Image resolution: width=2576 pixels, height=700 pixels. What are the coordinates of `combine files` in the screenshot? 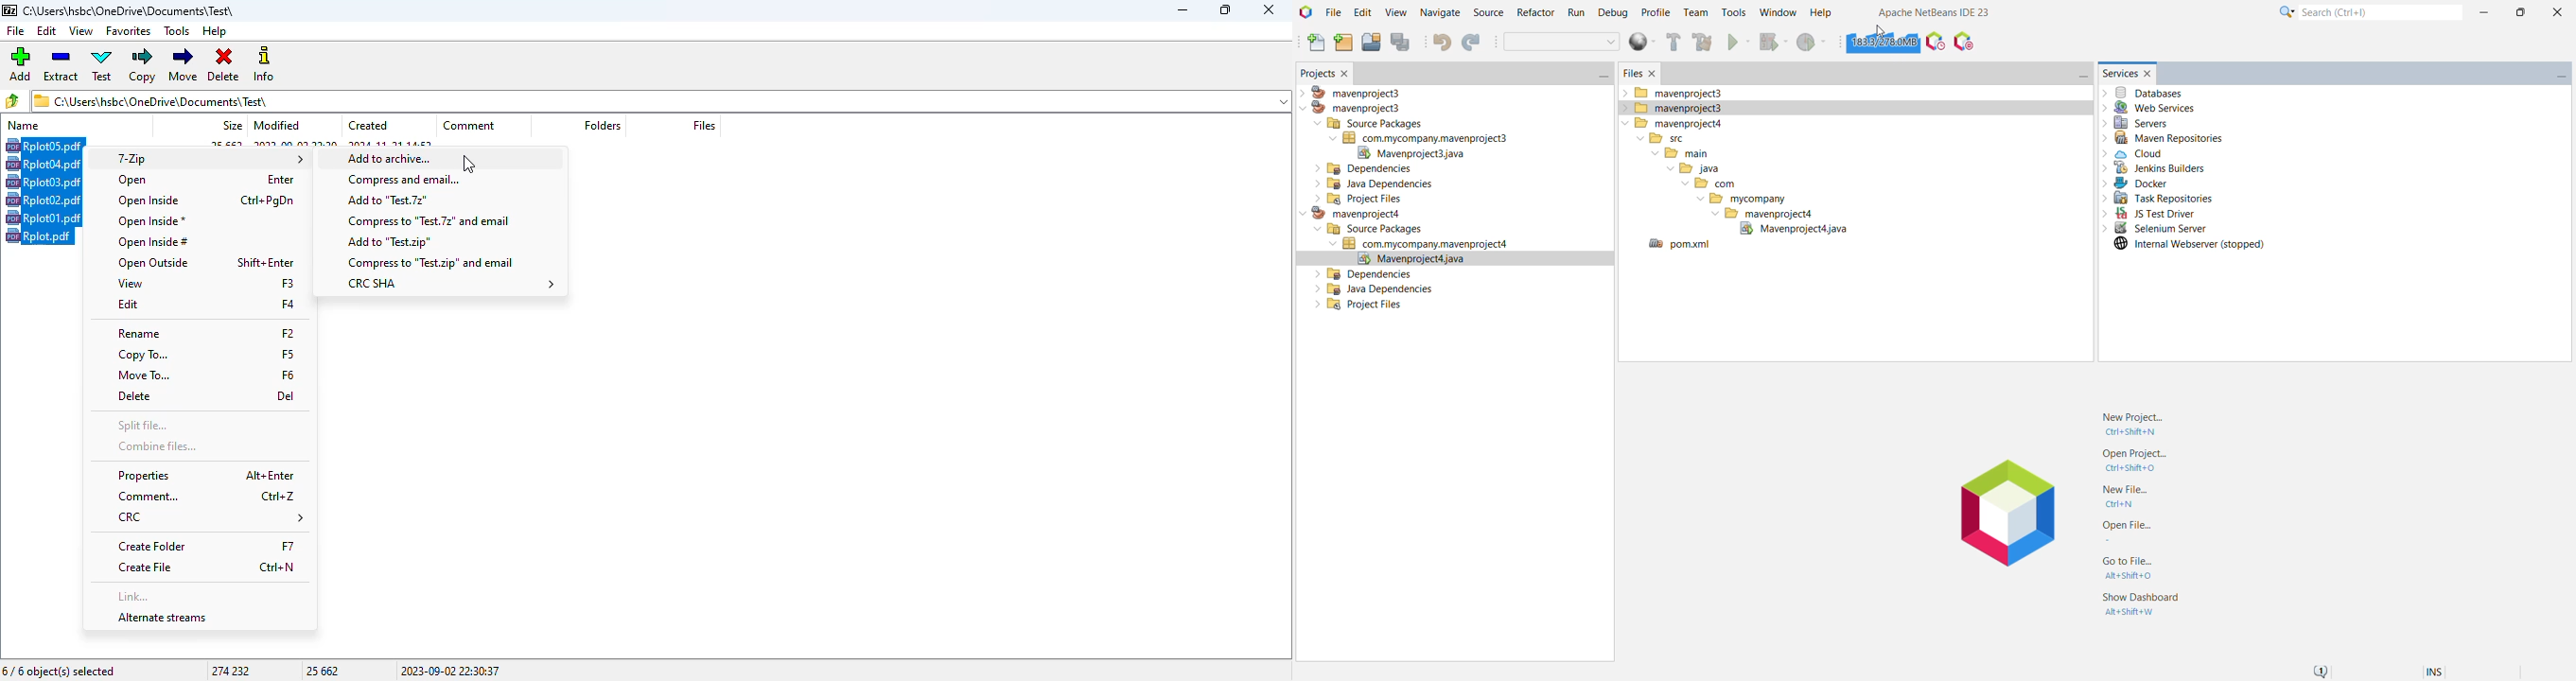 It's located at (157, 445).